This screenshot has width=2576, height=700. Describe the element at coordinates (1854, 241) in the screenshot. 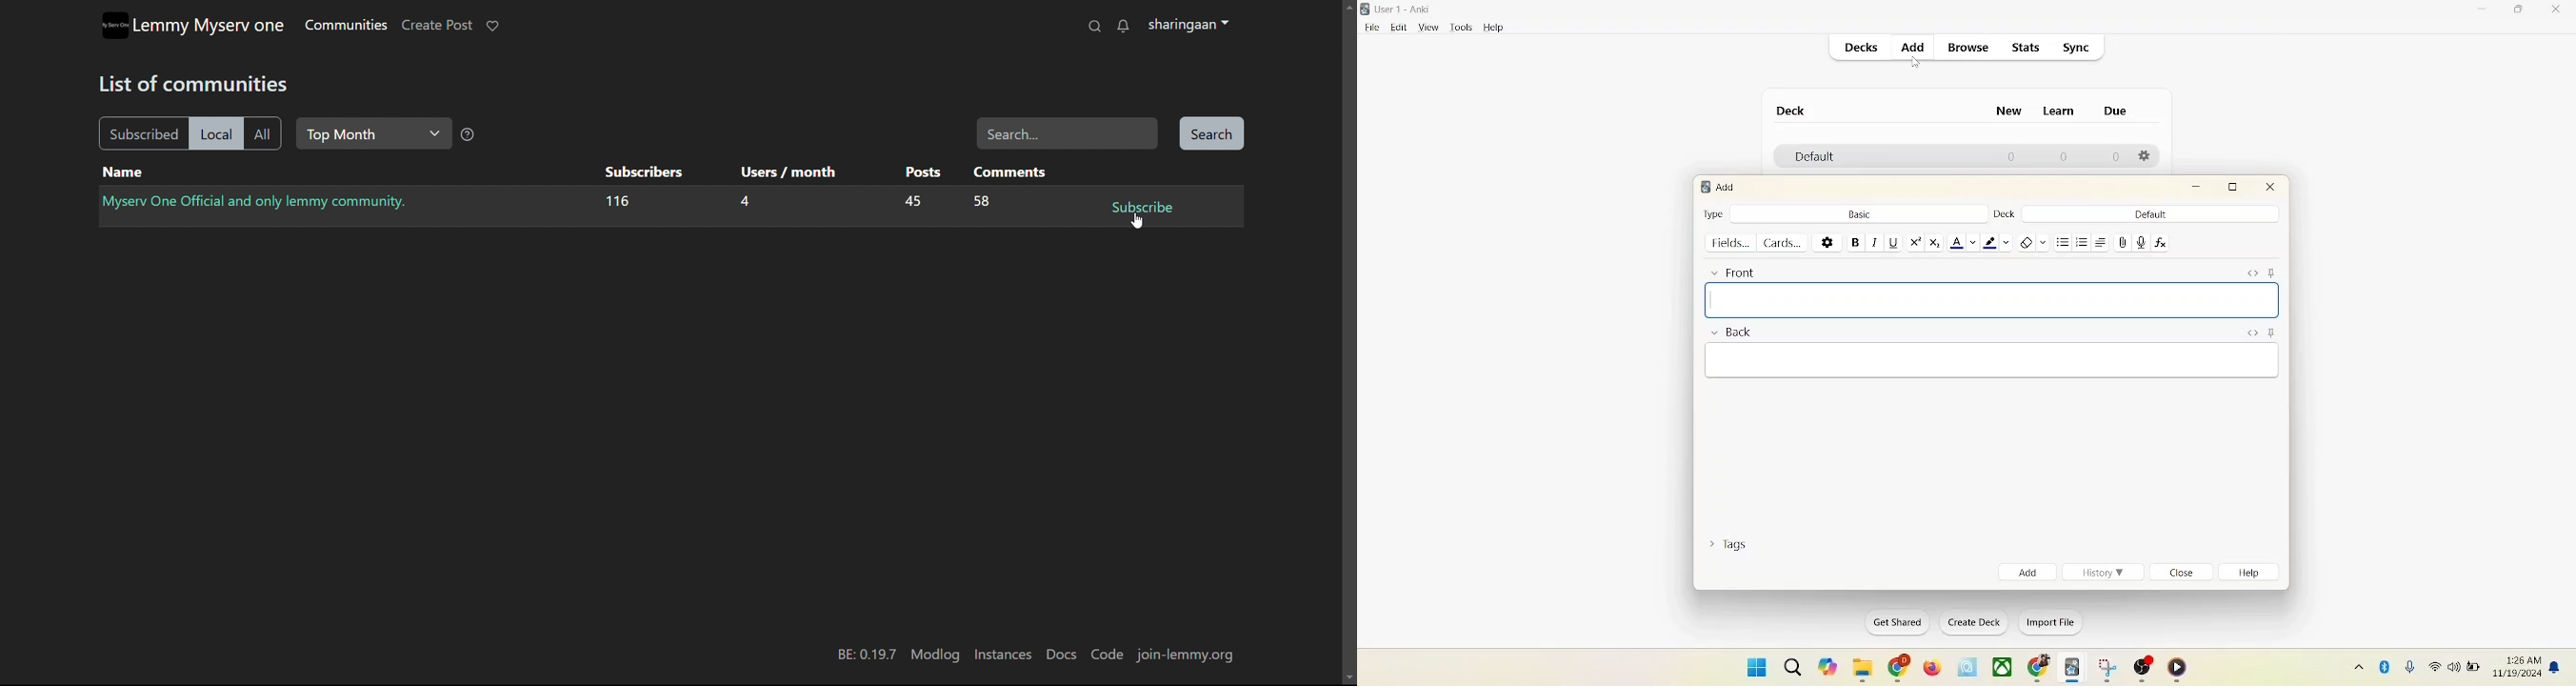

I see `bold` at that location.